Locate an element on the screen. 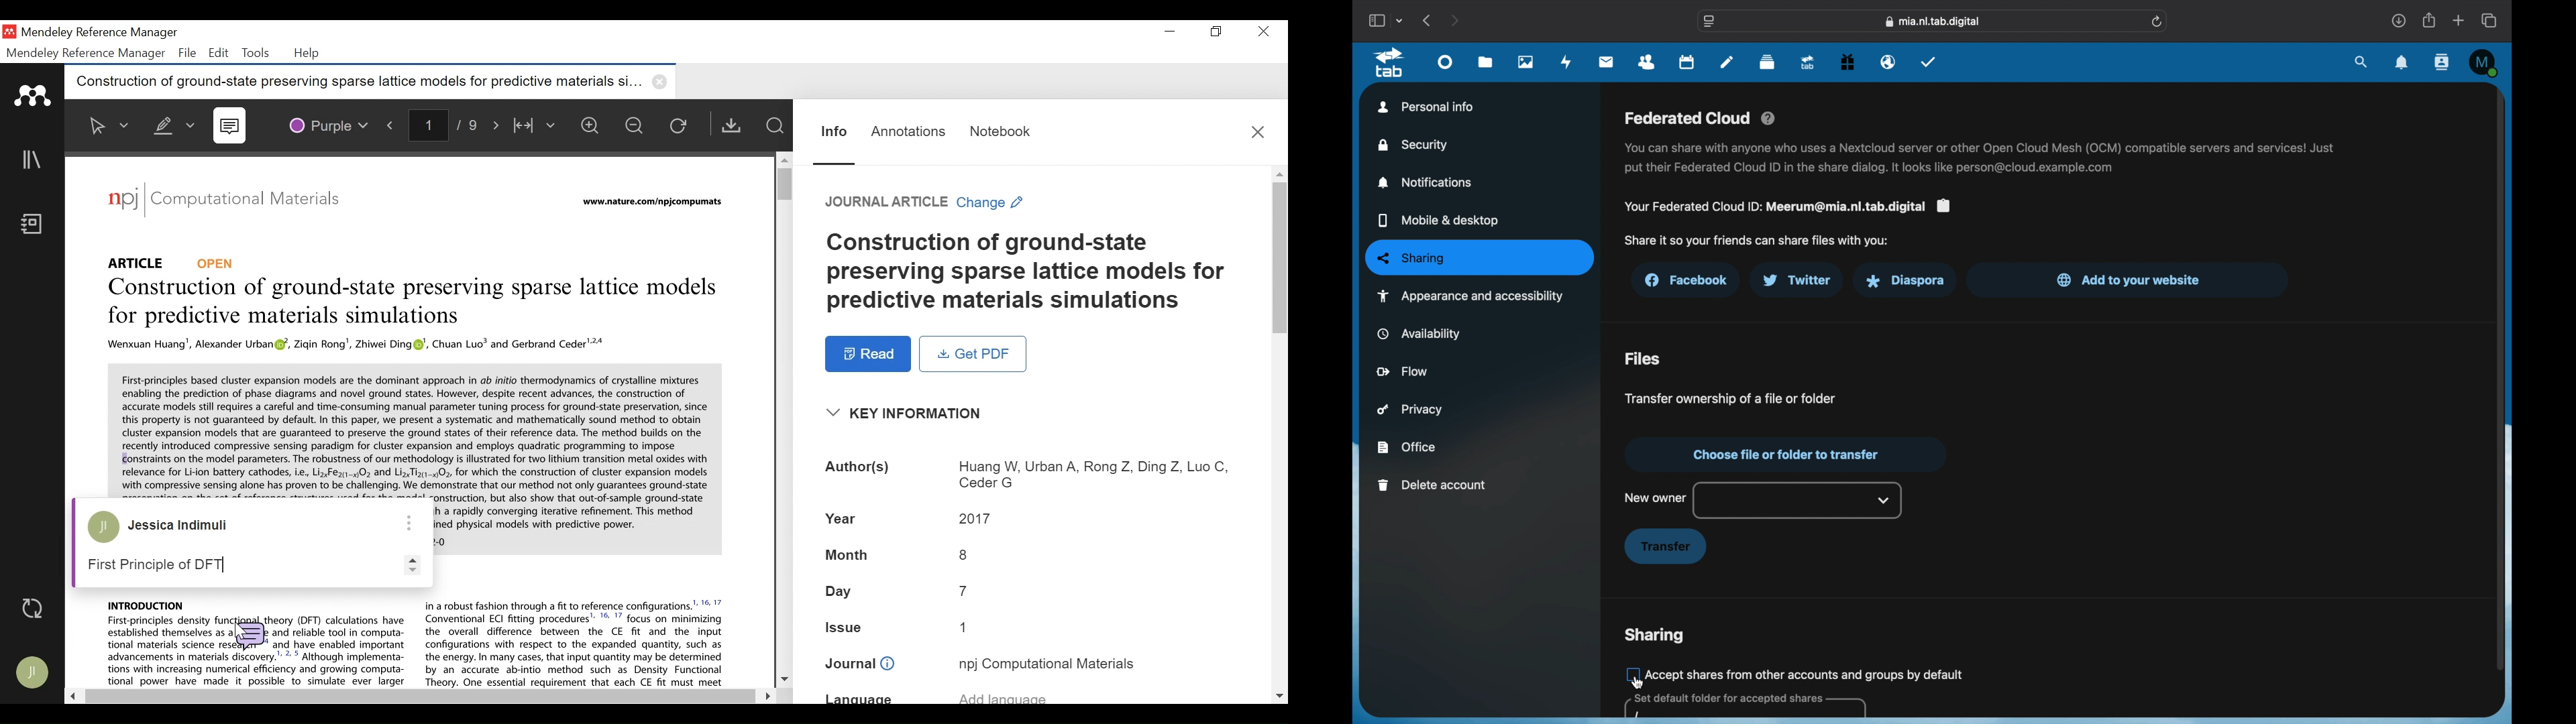 The height and width of the screenshot is (728, 2576). diaspora is located at coordinates (1904, 281).